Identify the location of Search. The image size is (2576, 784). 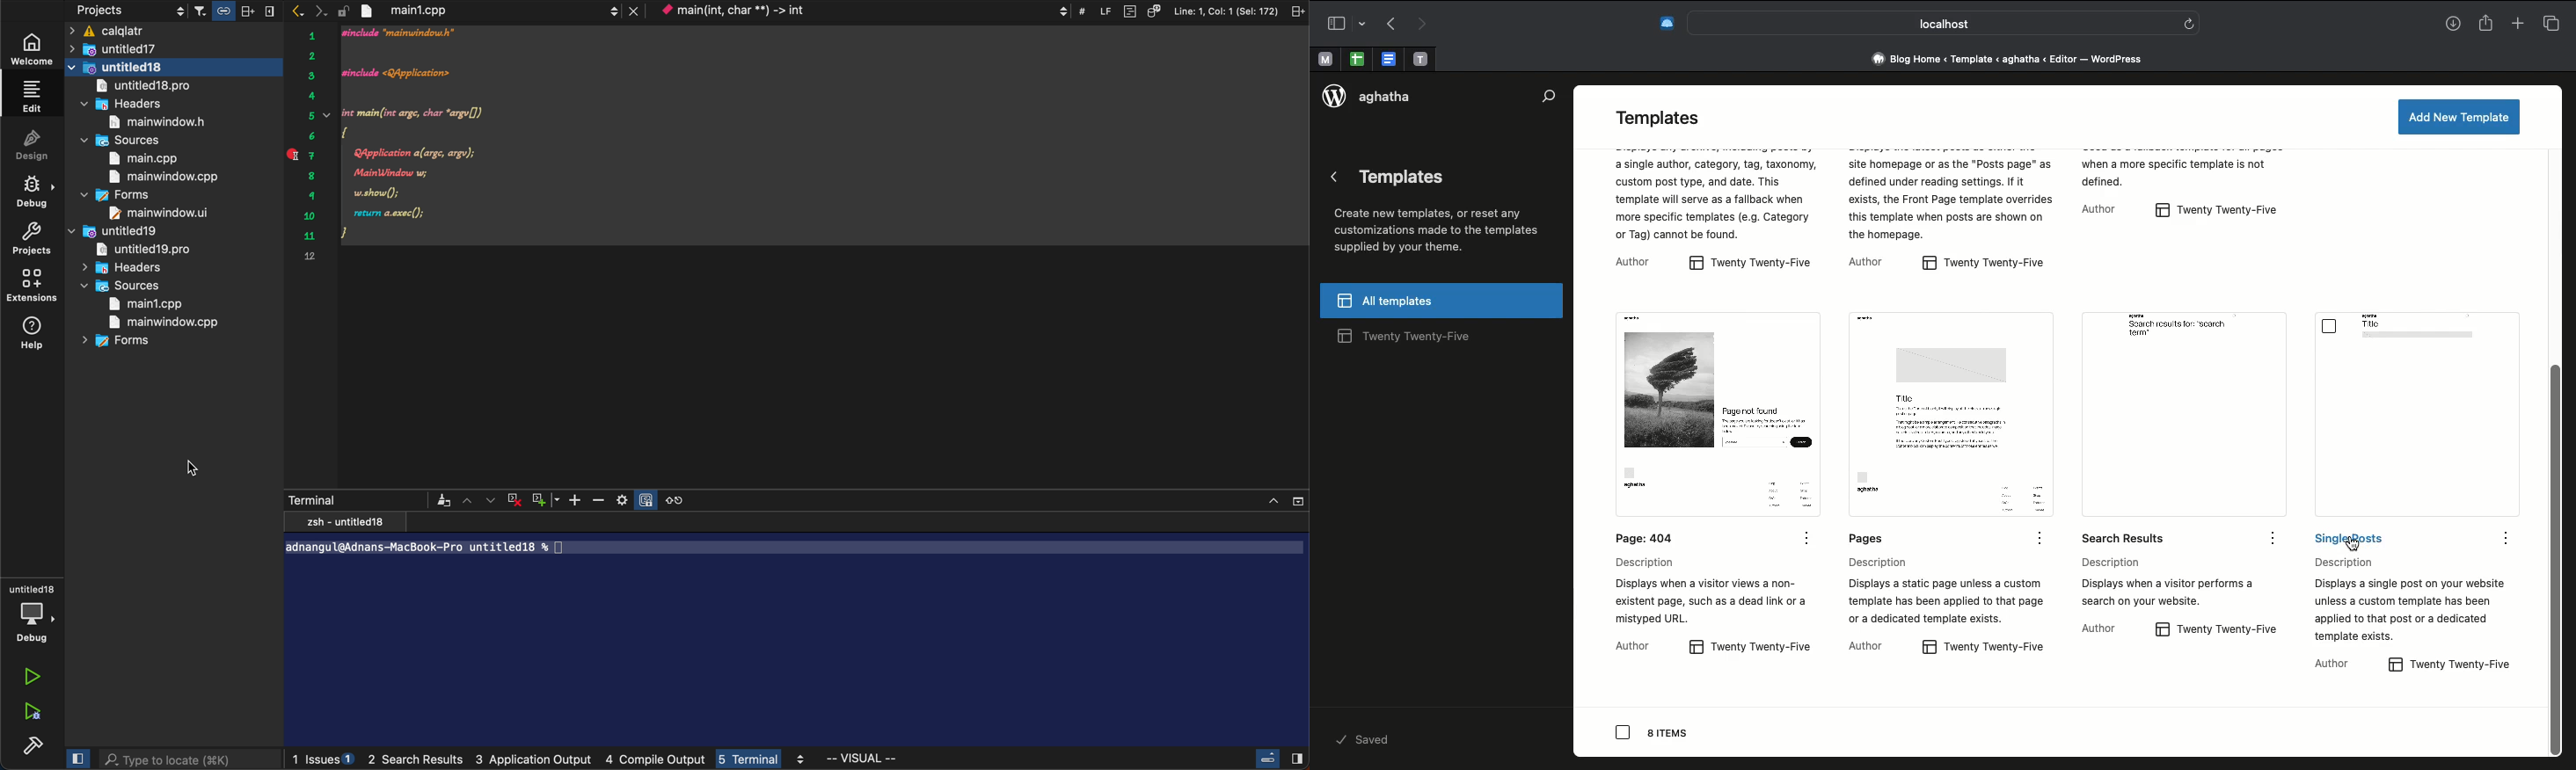
(1546, 98).